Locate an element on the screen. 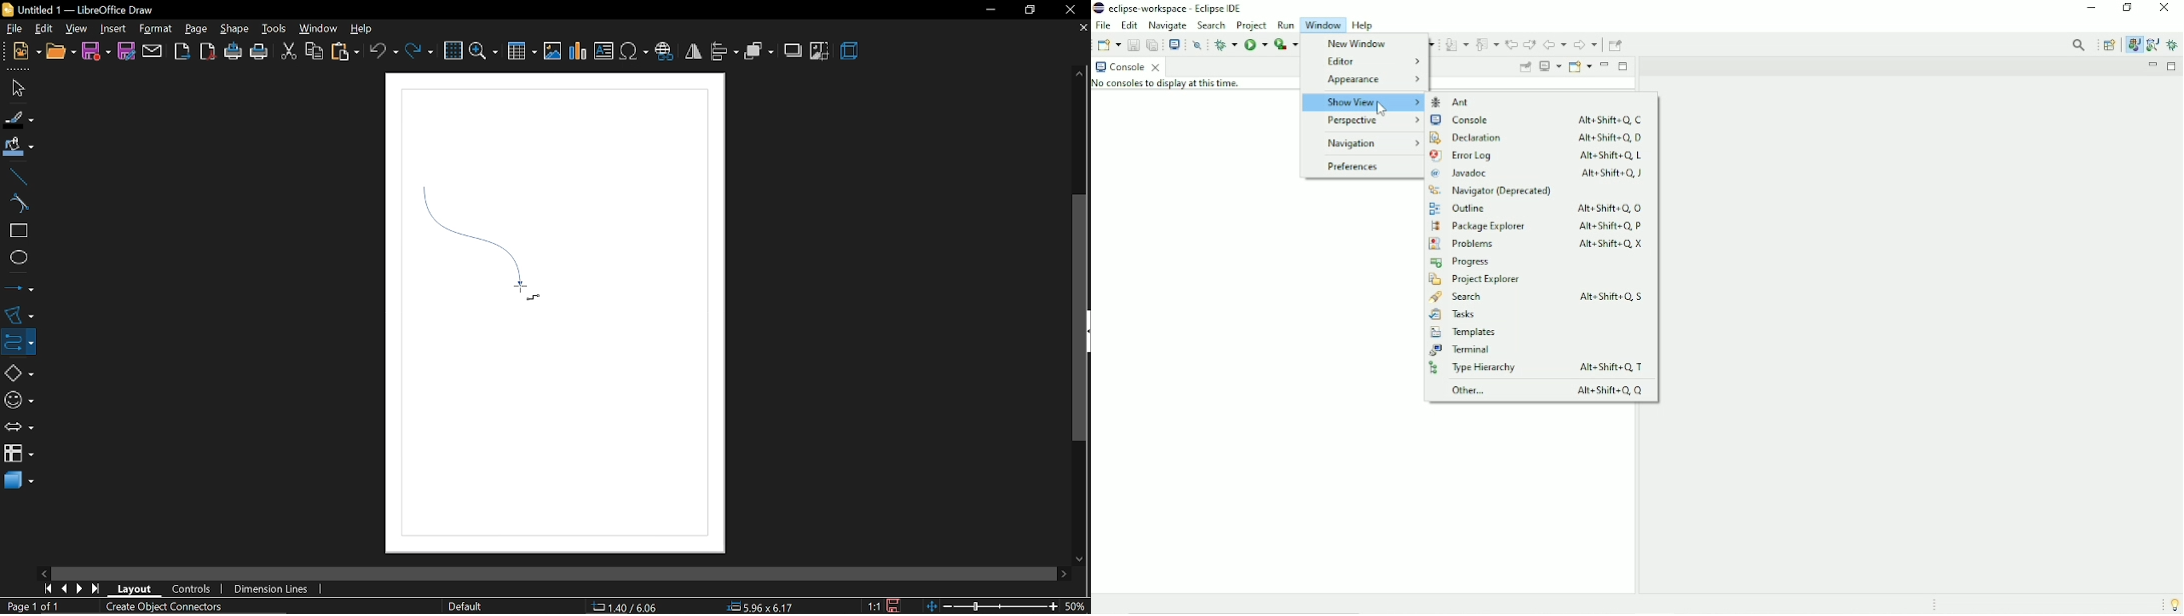 This screenshot has height=616, width=2184. Skip all breakpoints is located at coordinates (1199, 45).